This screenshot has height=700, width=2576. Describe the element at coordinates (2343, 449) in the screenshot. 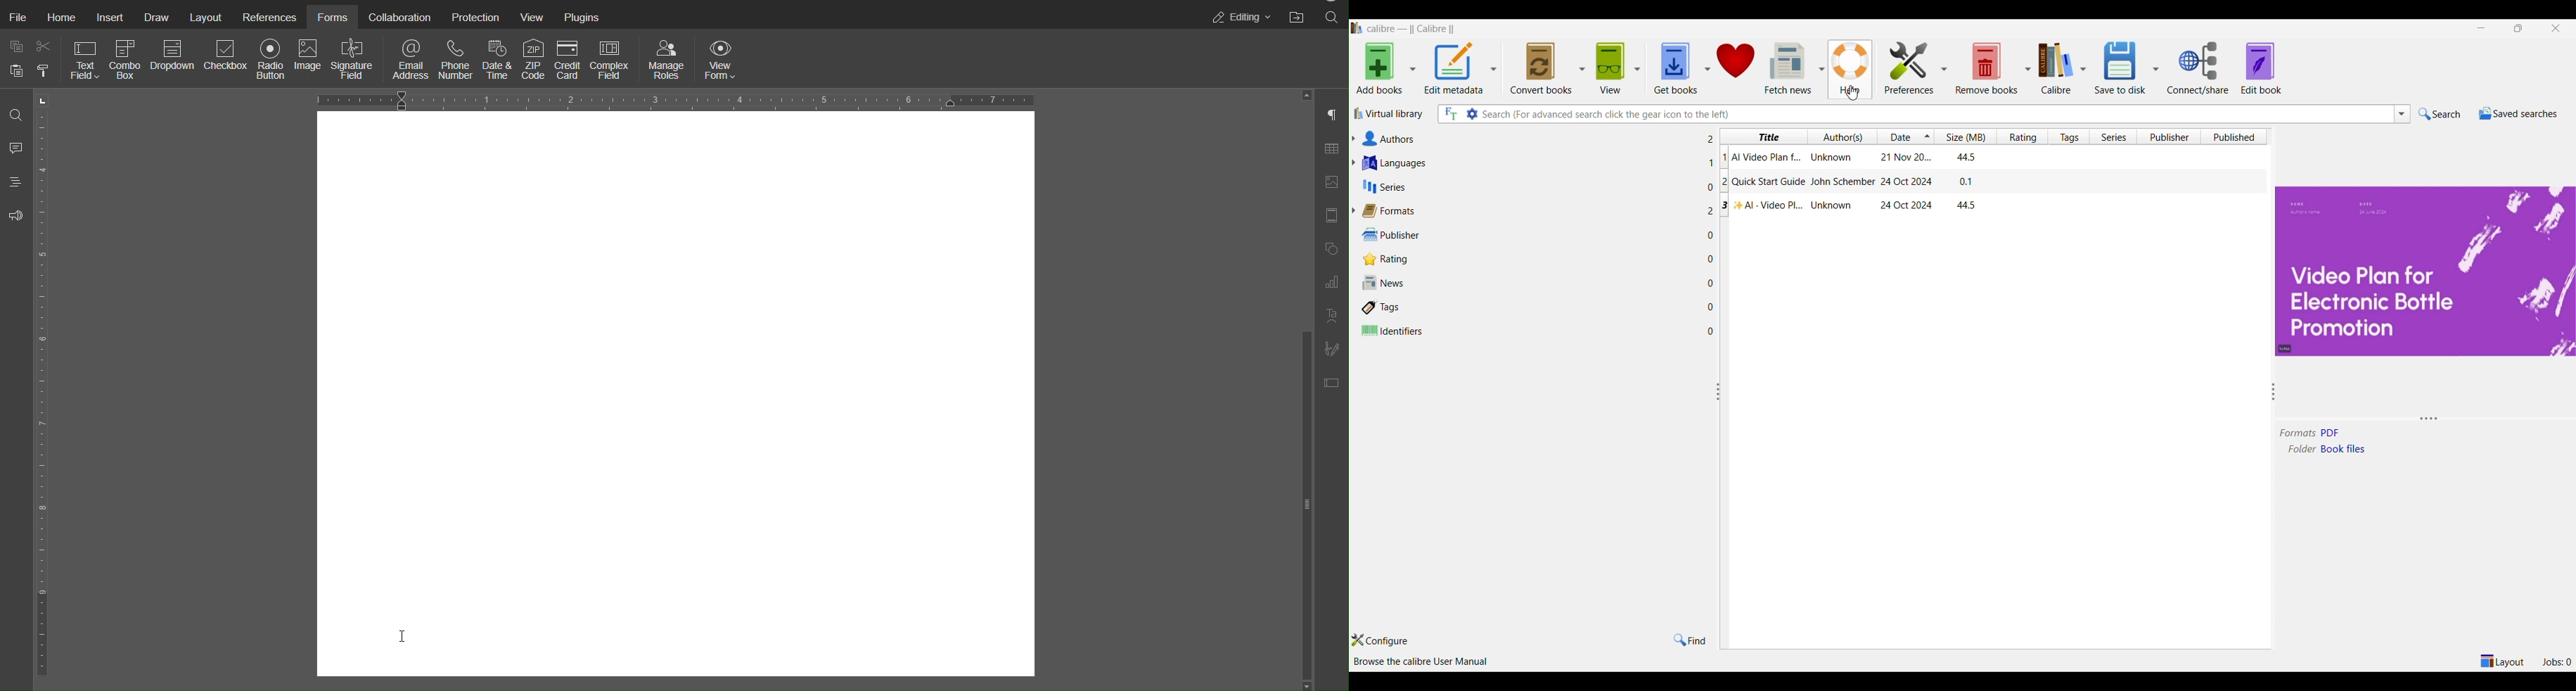

I see `Folder of selected file` at that location.